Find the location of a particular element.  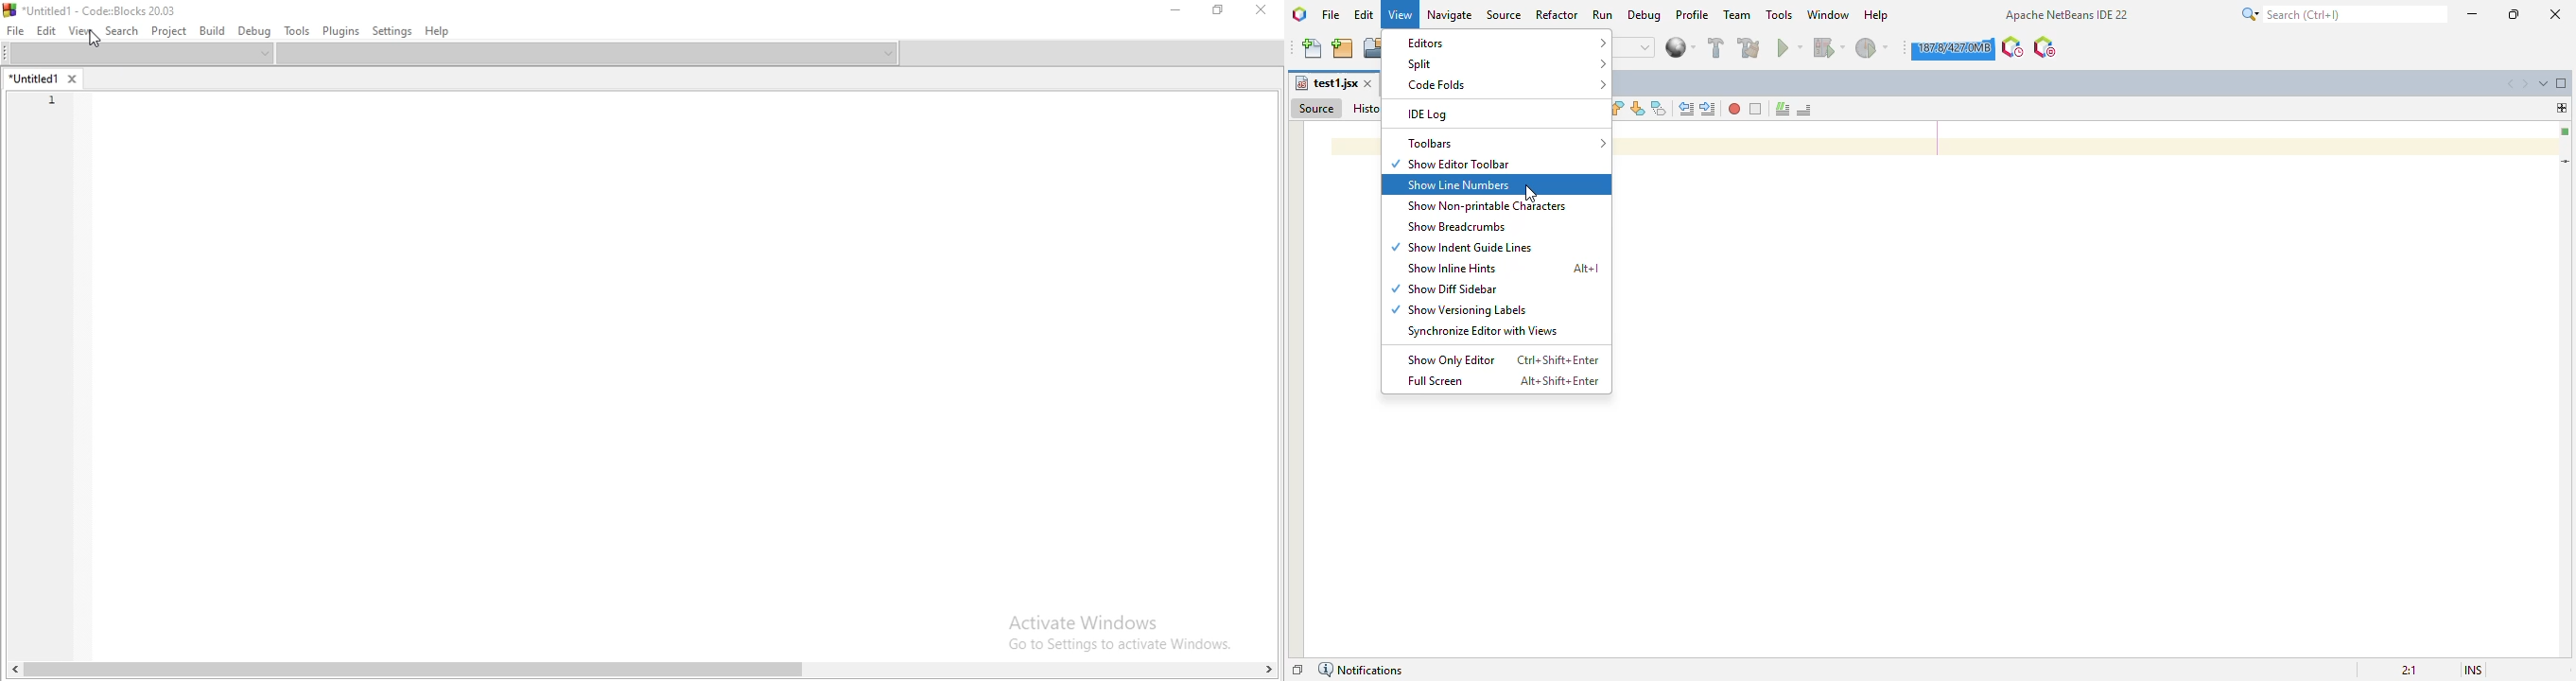

show line numbers is located at coordinates (1459, 184).